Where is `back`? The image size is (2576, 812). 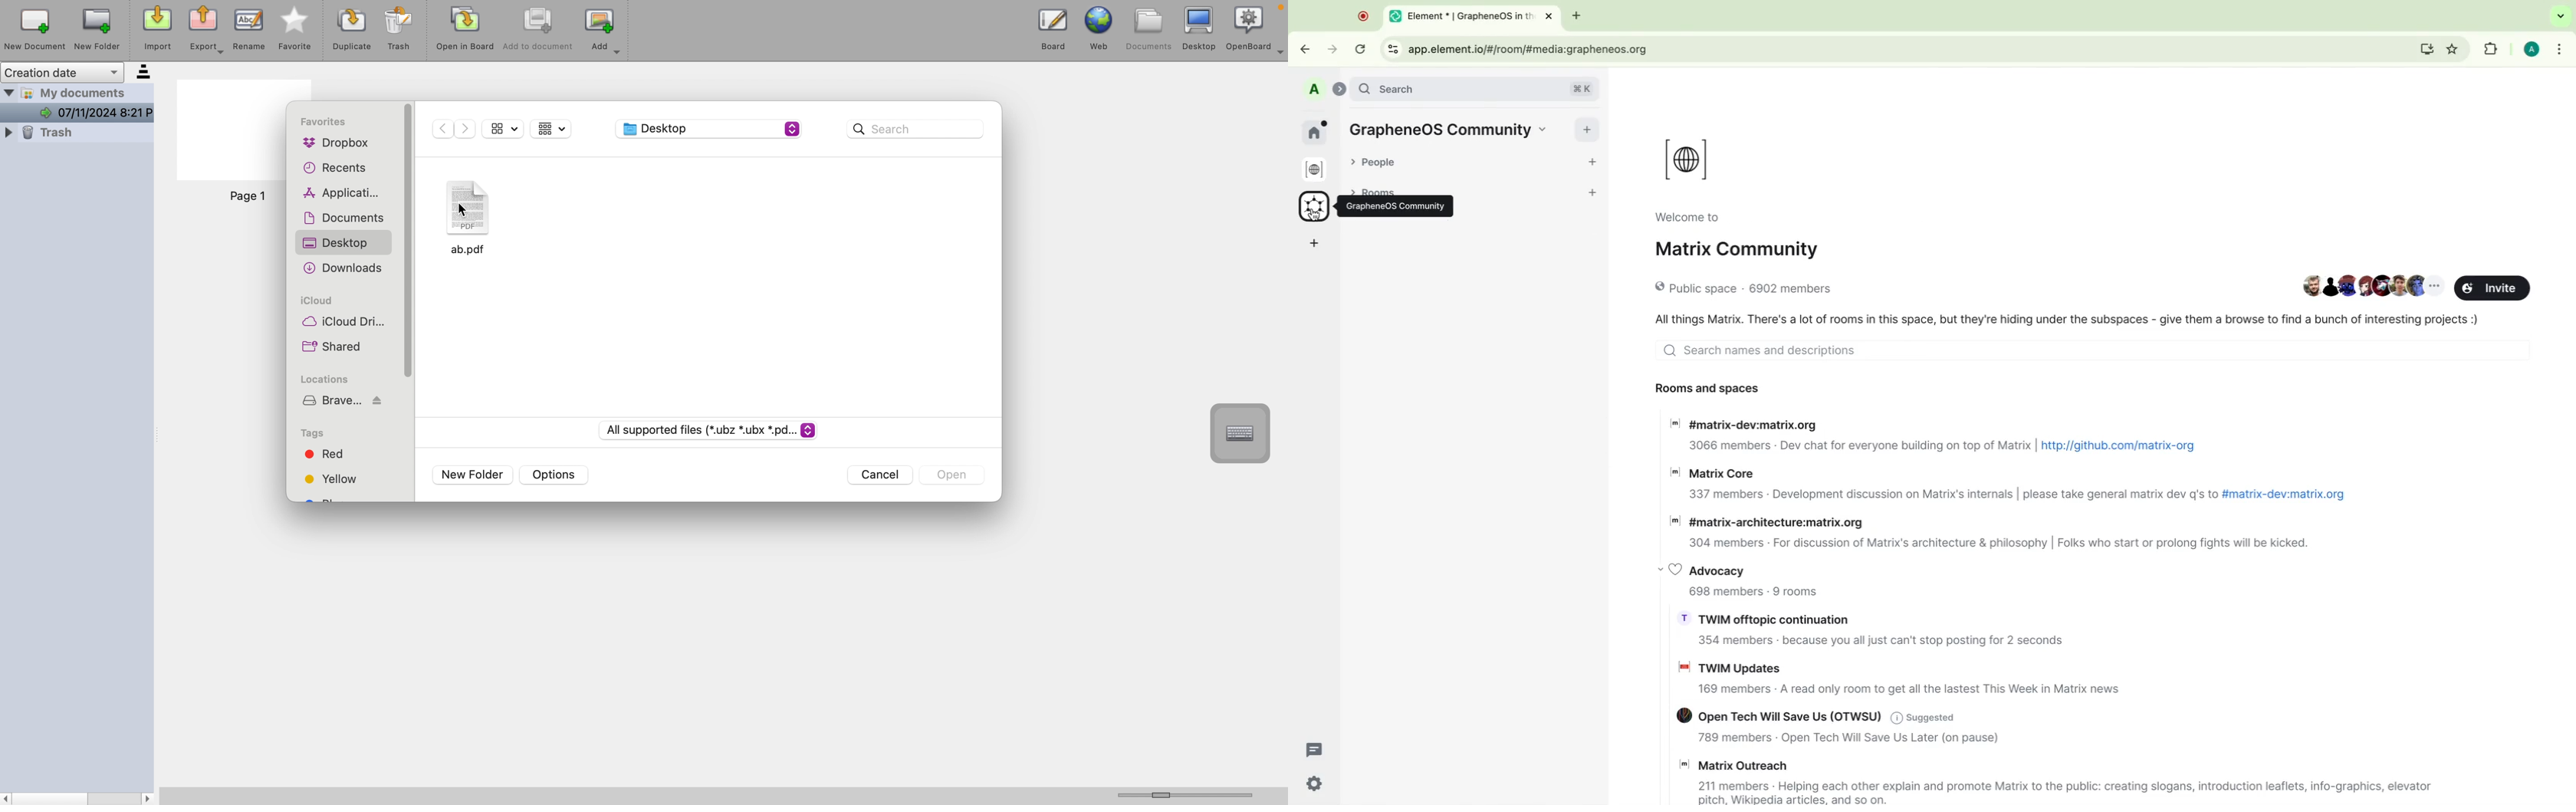 back is located at coordinates (1307, 47).